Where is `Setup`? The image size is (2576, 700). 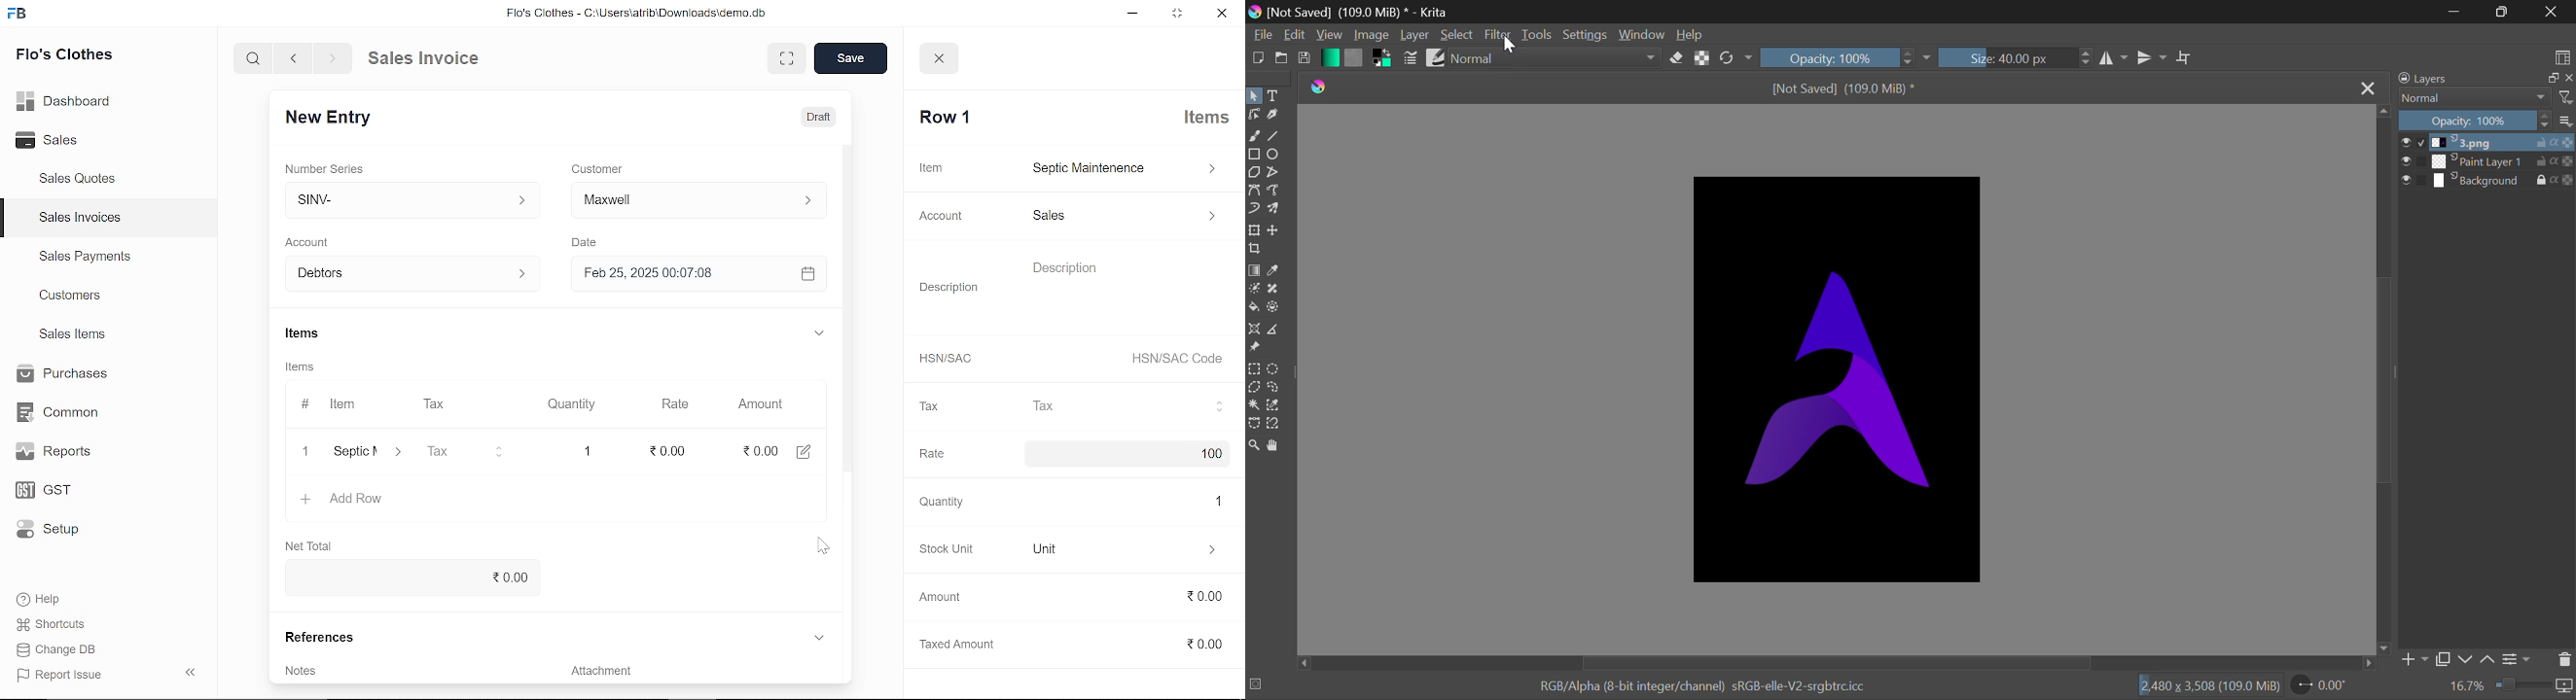 Setup is located at coordinates (53, 529).